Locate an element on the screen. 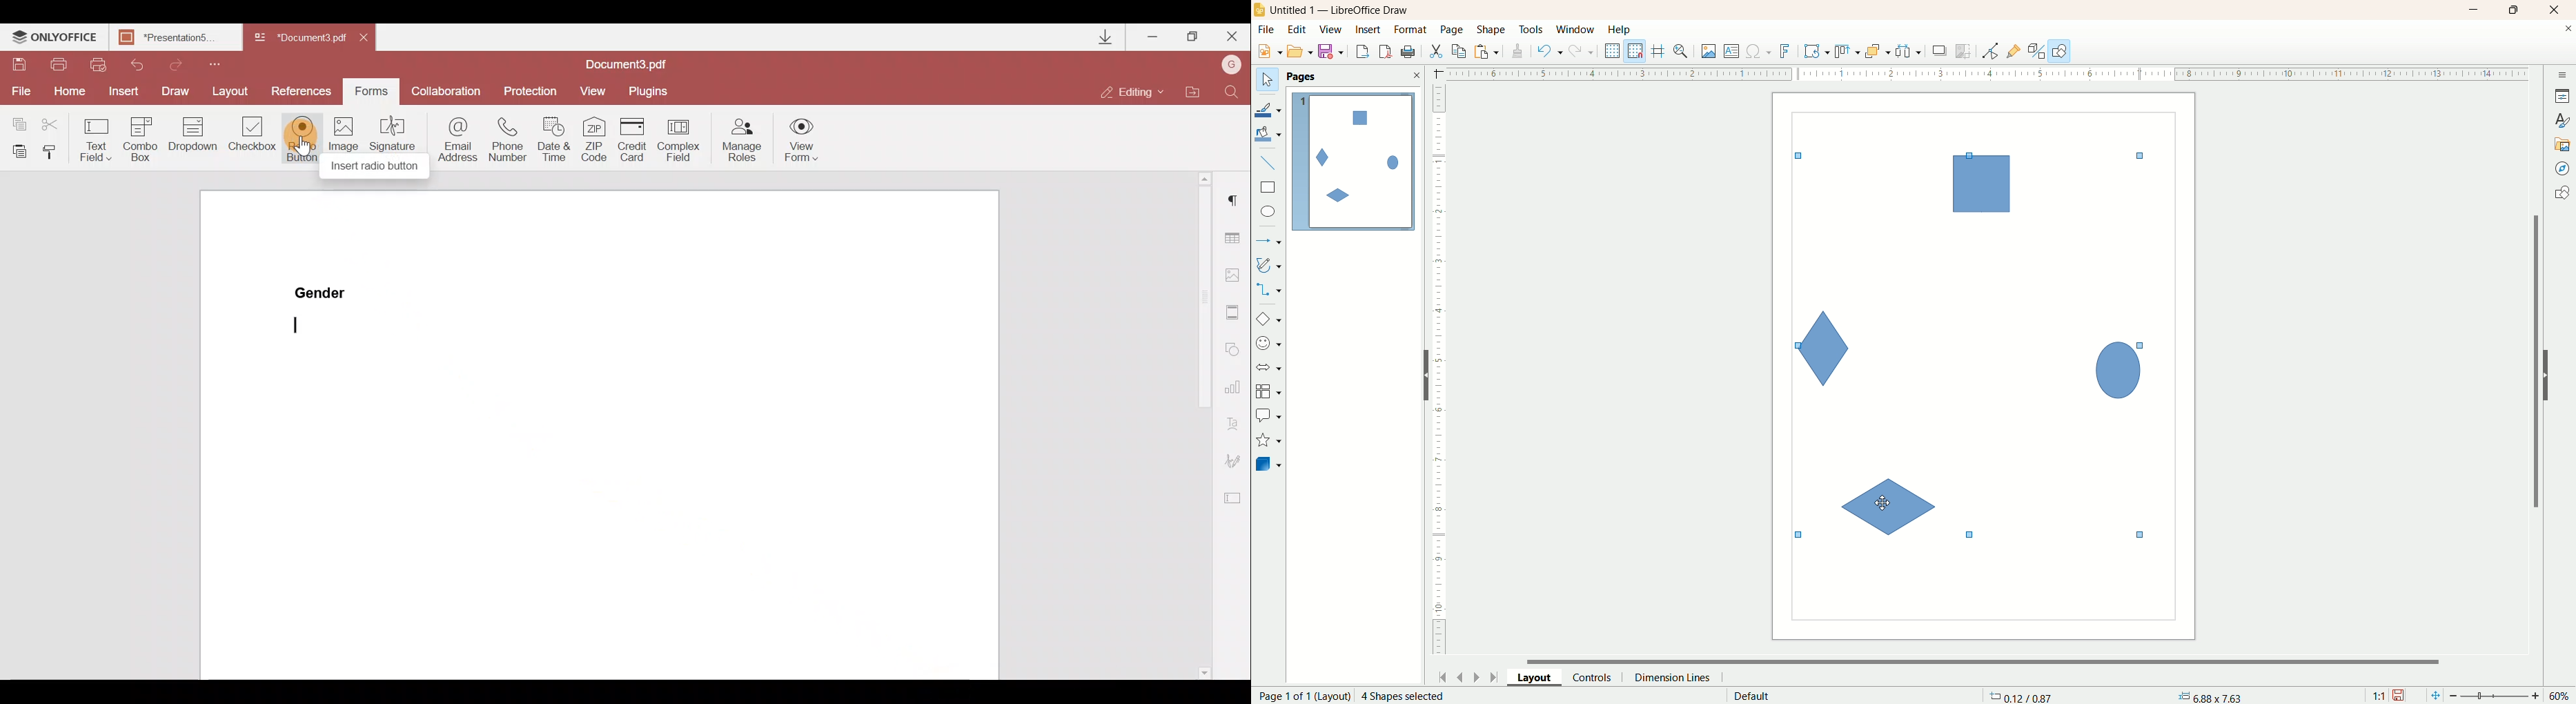 The image size is (2576, 728). insert is located at coordinates (1370, 30).